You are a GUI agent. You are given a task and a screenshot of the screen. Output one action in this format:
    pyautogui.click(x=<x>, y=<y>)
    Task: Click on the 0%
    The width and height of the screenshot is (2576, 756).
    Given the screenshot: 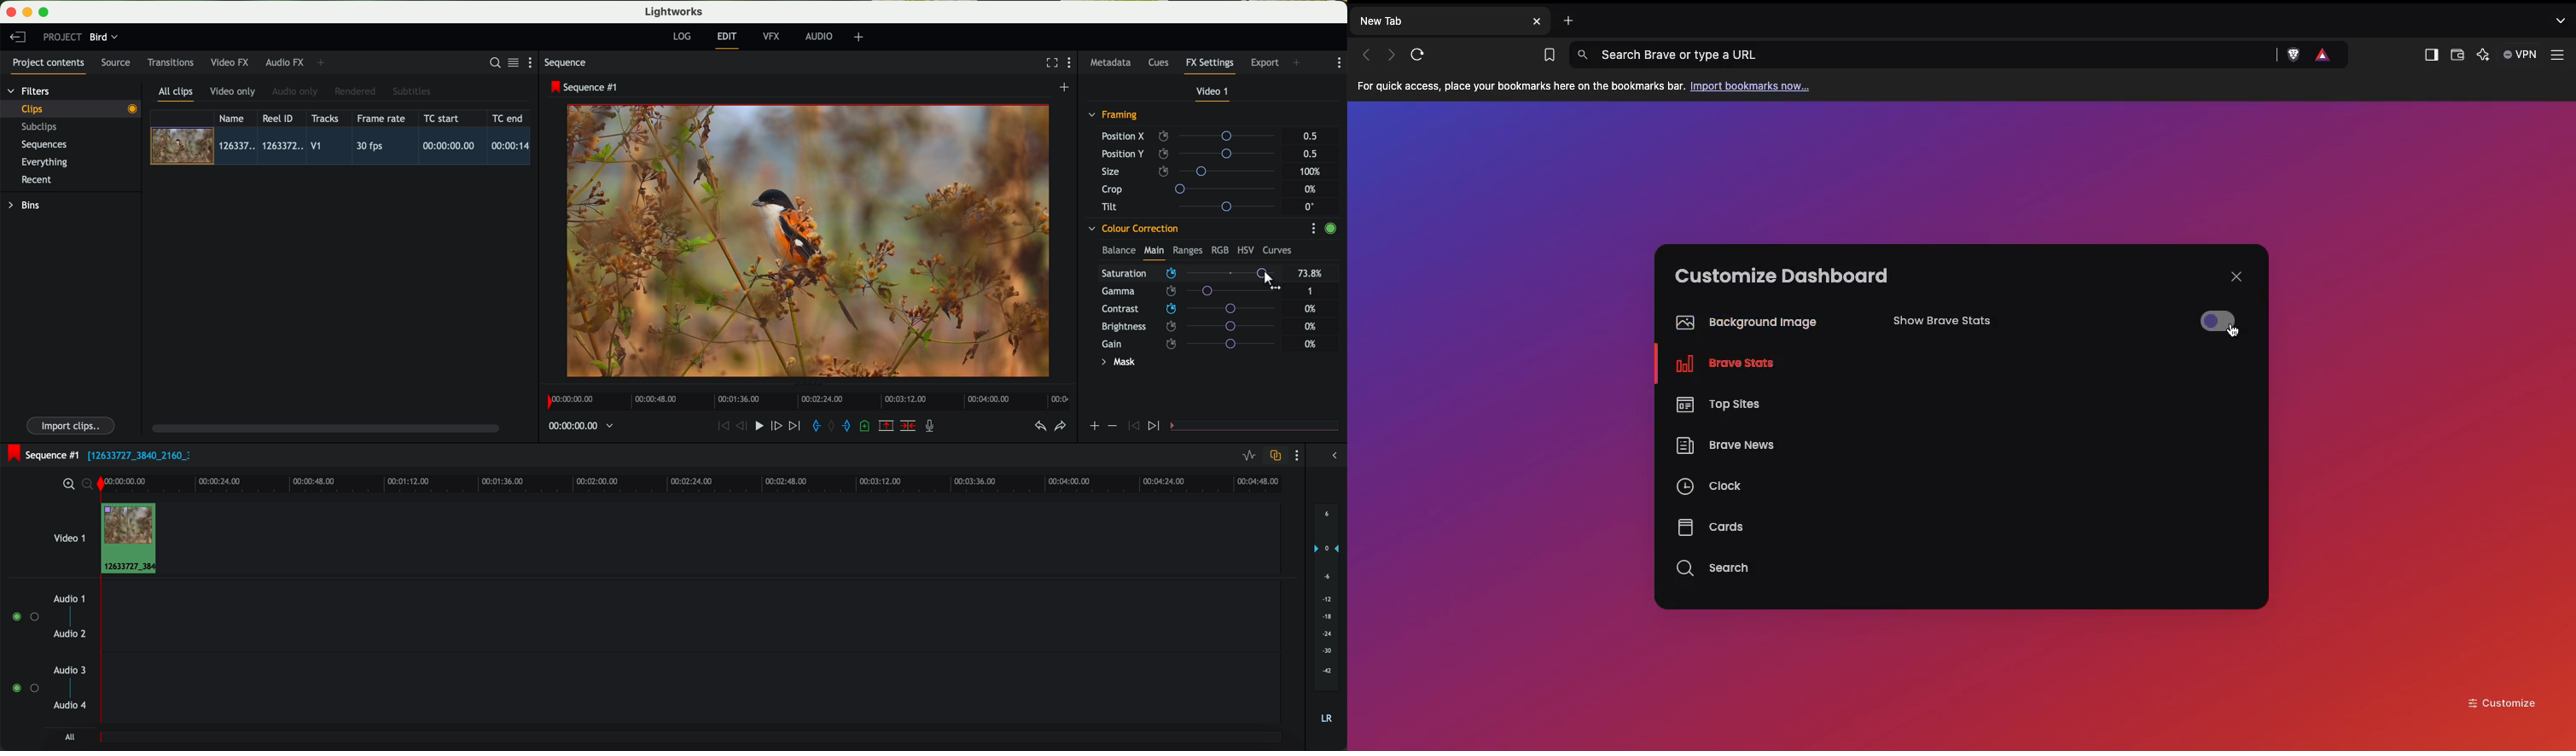 What is the action you would take?
    pyautogui.click(x=1312, y=189)
    